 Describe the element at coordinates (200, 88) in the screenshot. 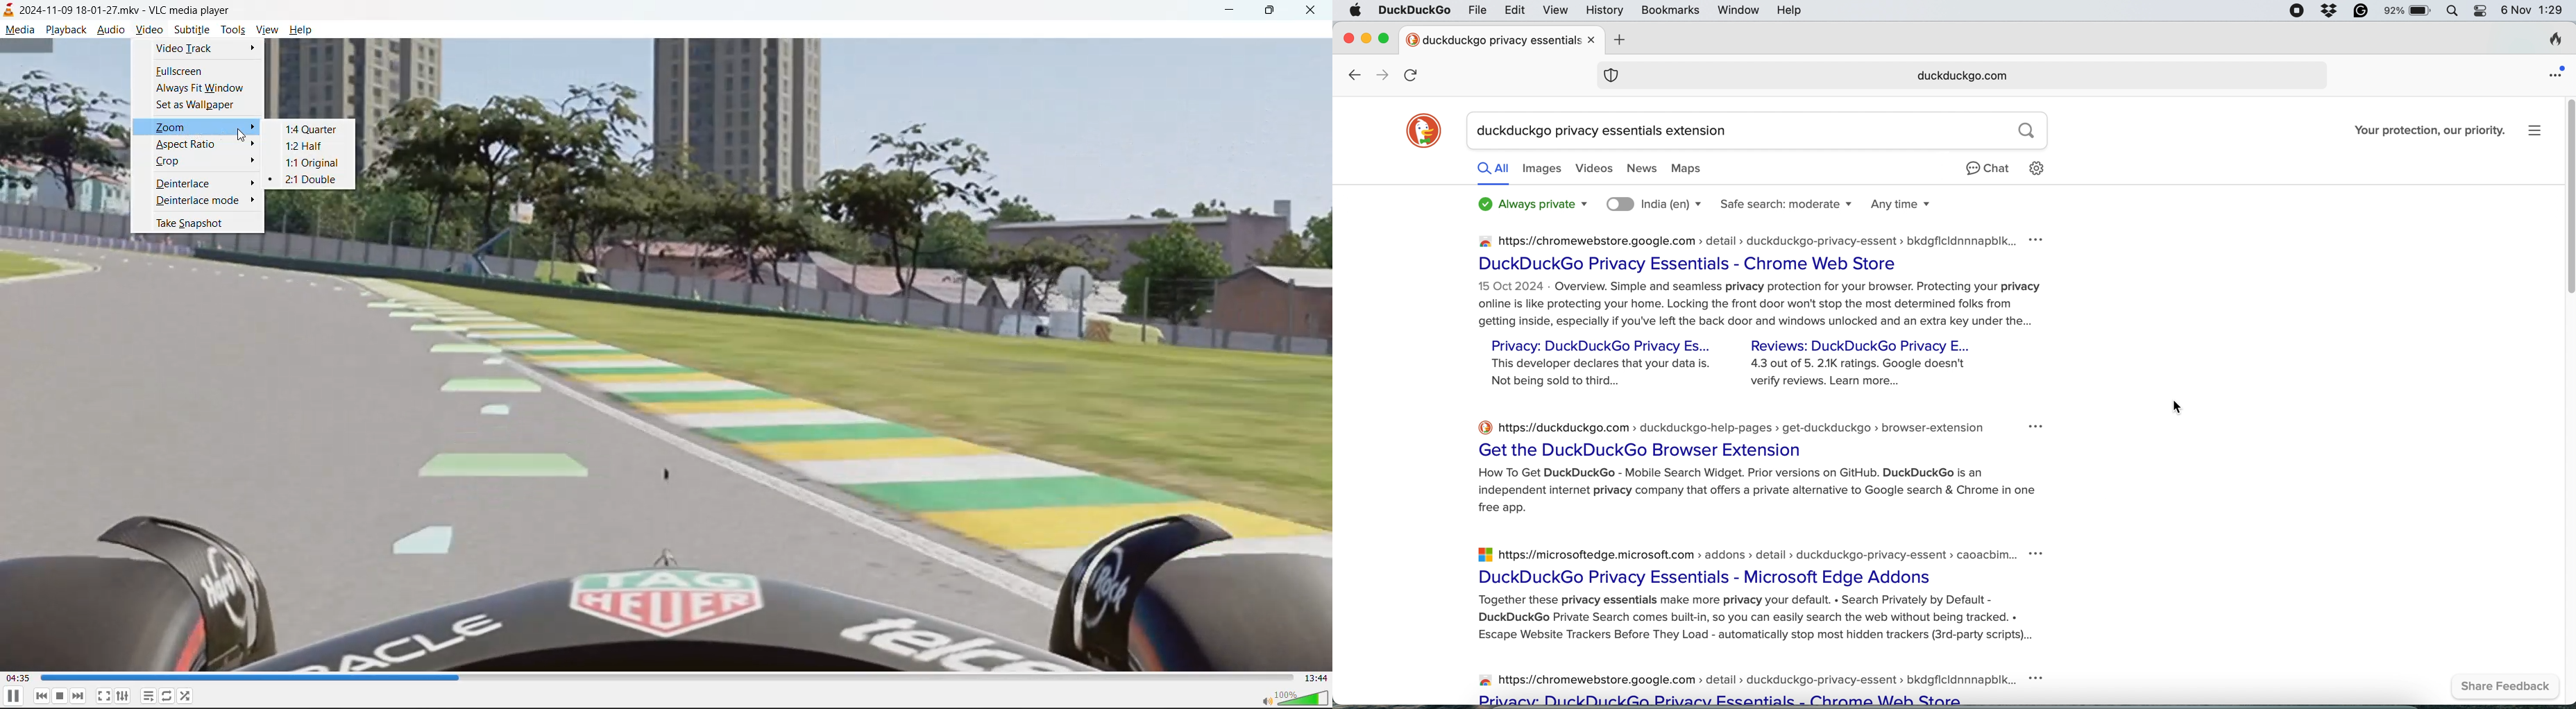

I see `always fit window` at that location.